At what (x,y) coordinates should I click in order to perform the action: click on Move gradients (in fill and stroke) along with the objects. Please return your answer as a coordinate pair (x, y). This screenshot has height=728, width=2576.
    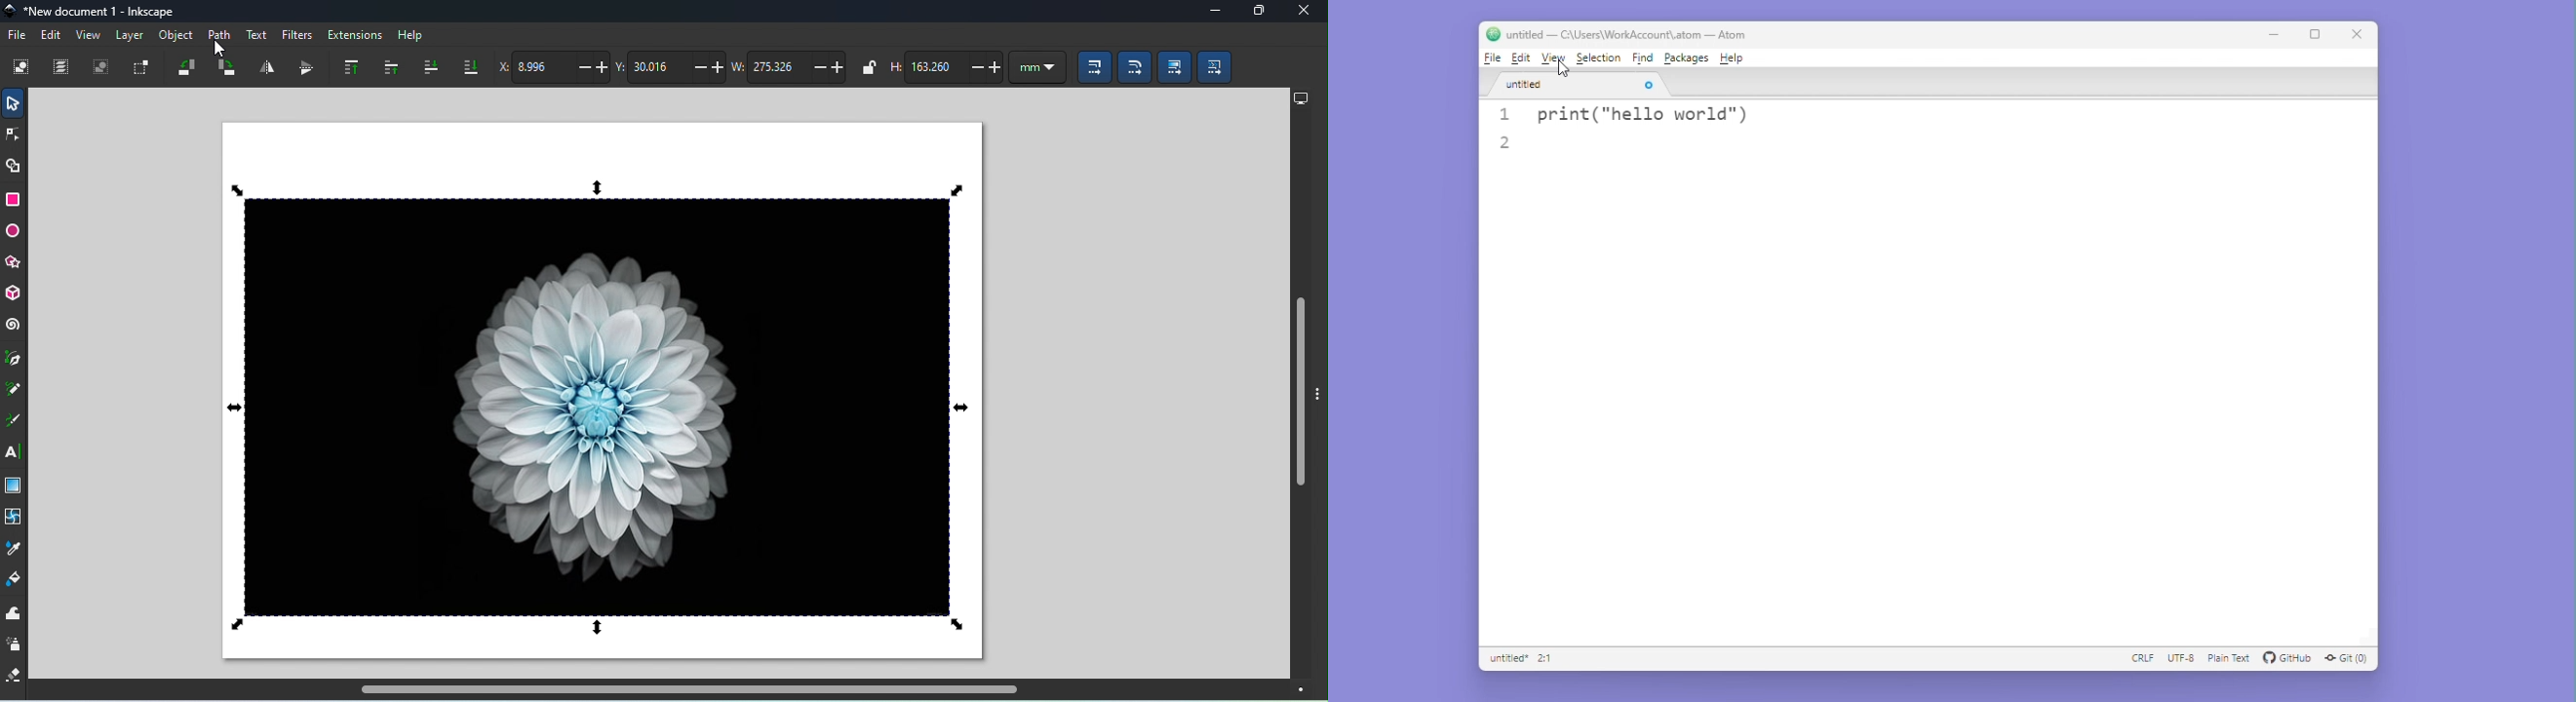
    Looking at the image, I should click on (1173, 65).